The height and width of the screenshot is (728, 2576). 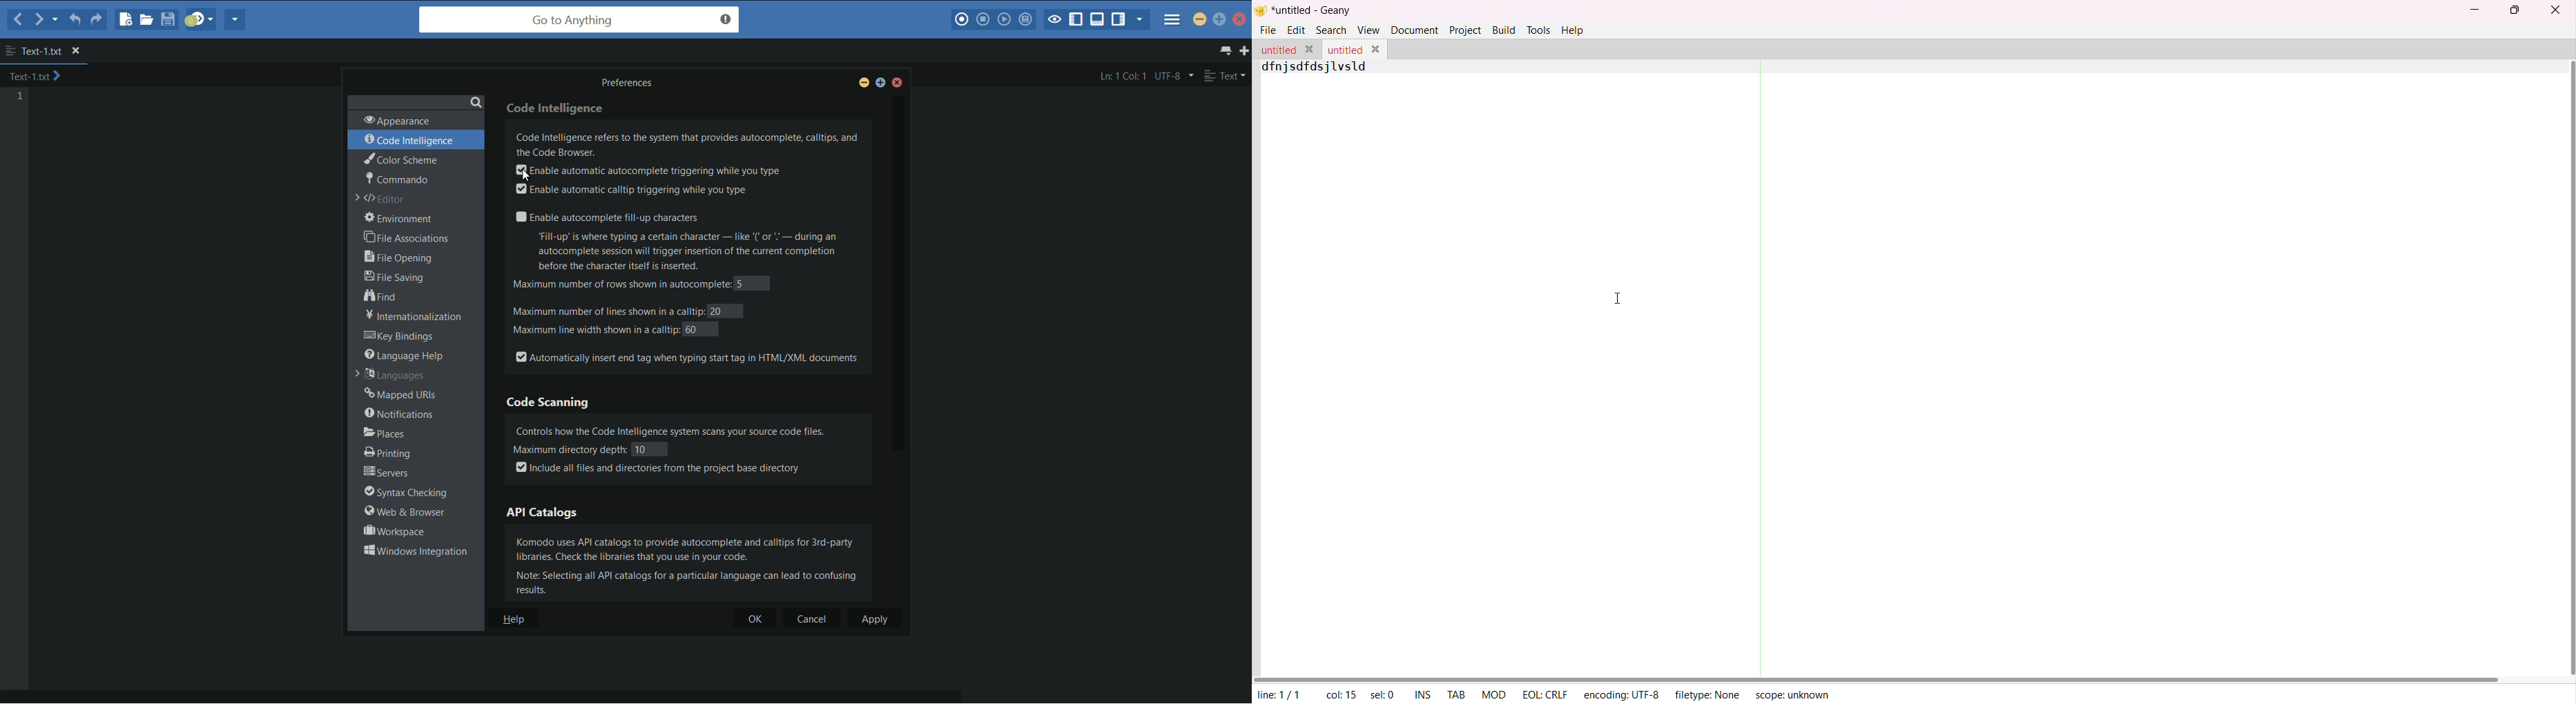 I want to click on maximum number of rows shown in autocomplete:, so click(x=619, y=286).